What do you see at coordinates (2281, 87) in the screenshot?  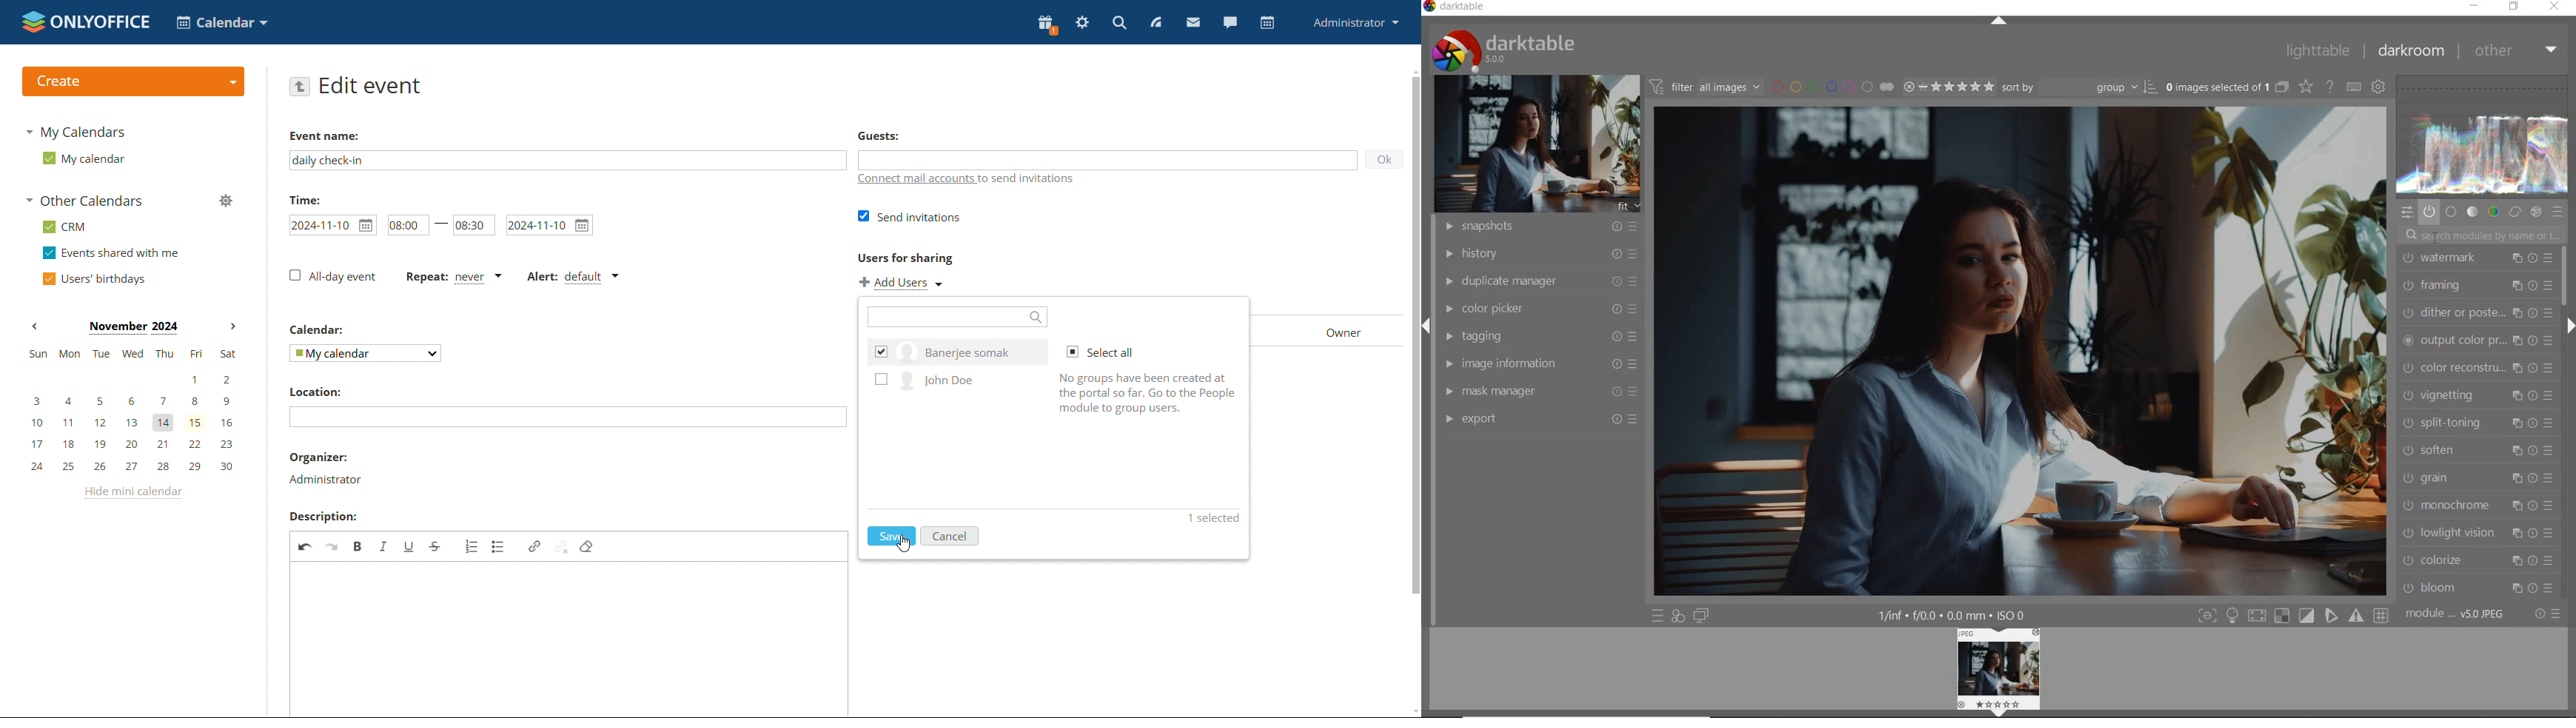 I see `collapse grouped images` at bounding box center [2281, 87].